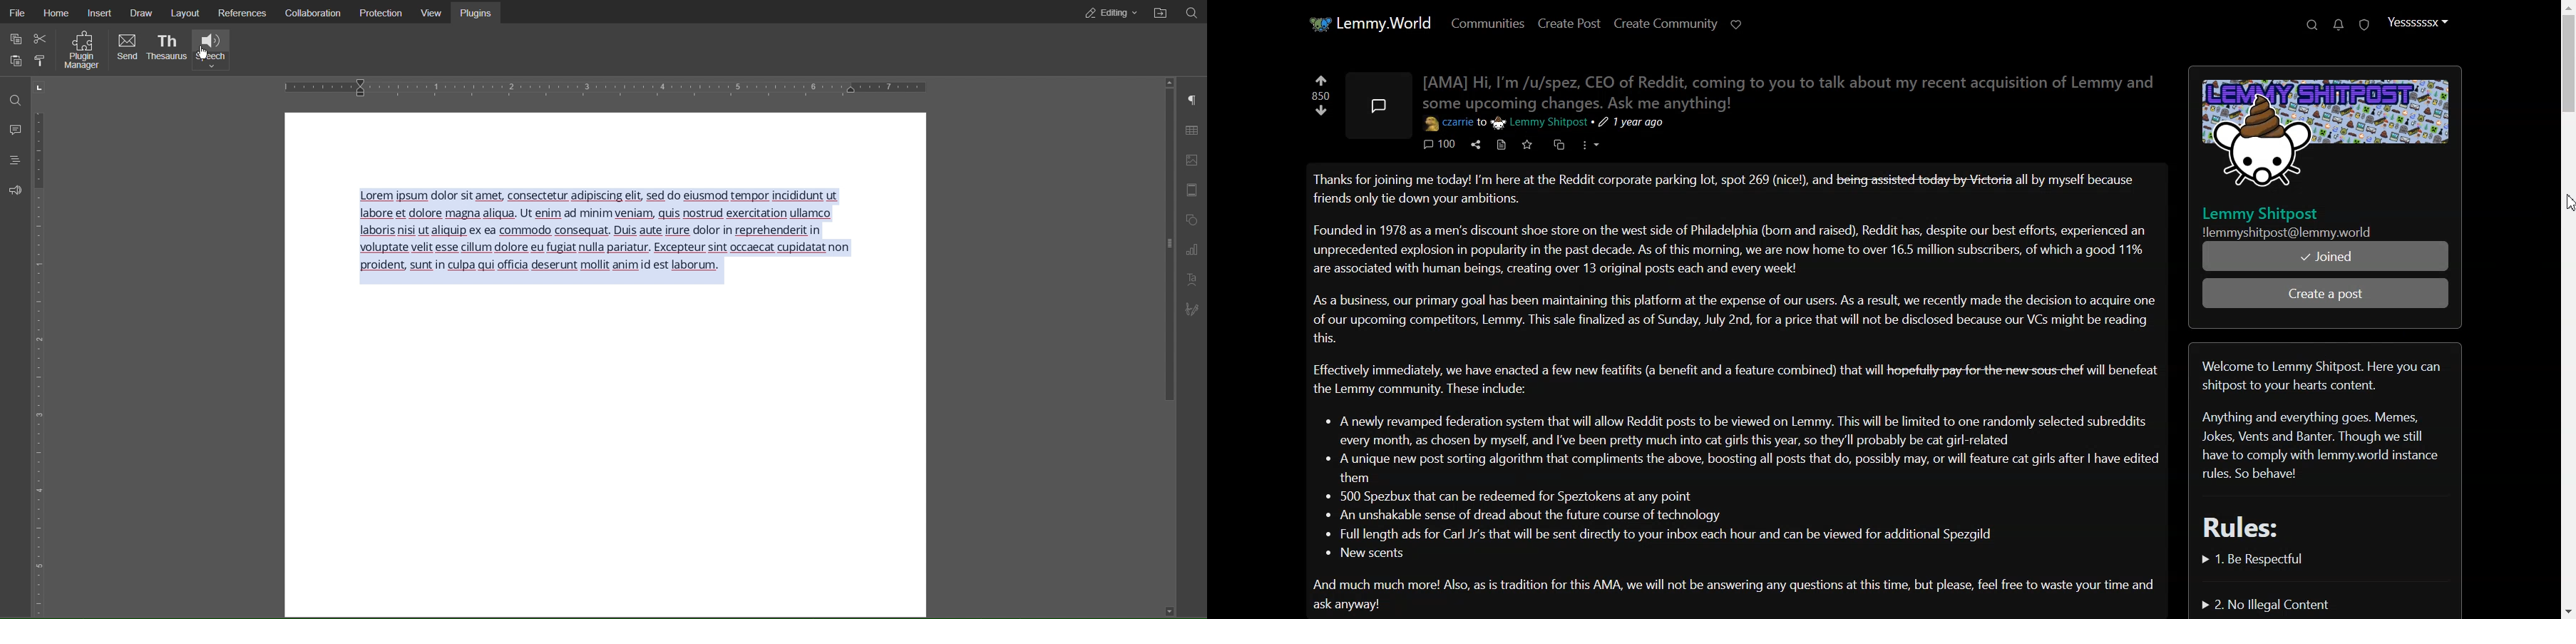  Describe the element at coordinates (2364, 26) in the screenshot. I see `Unread Report` at that location.